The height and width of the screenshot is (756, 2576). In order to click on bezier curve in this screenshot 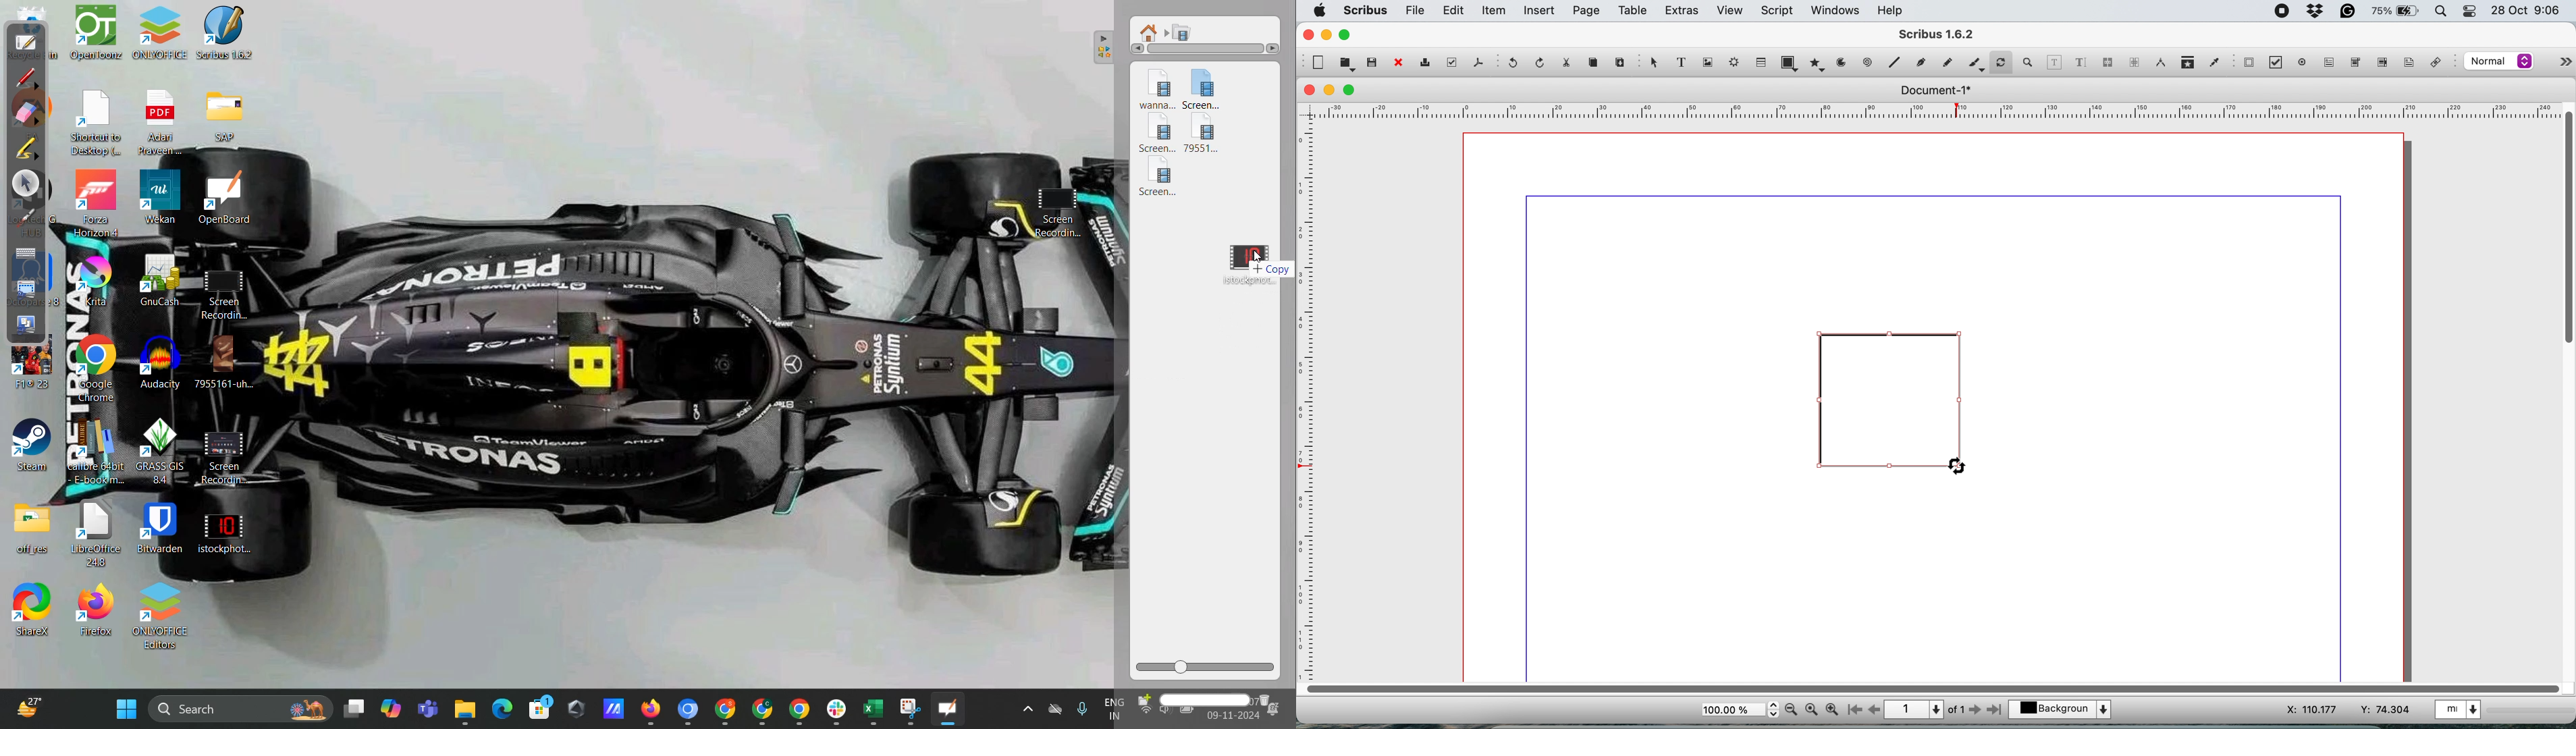, I will do `click(1922, 61)`.